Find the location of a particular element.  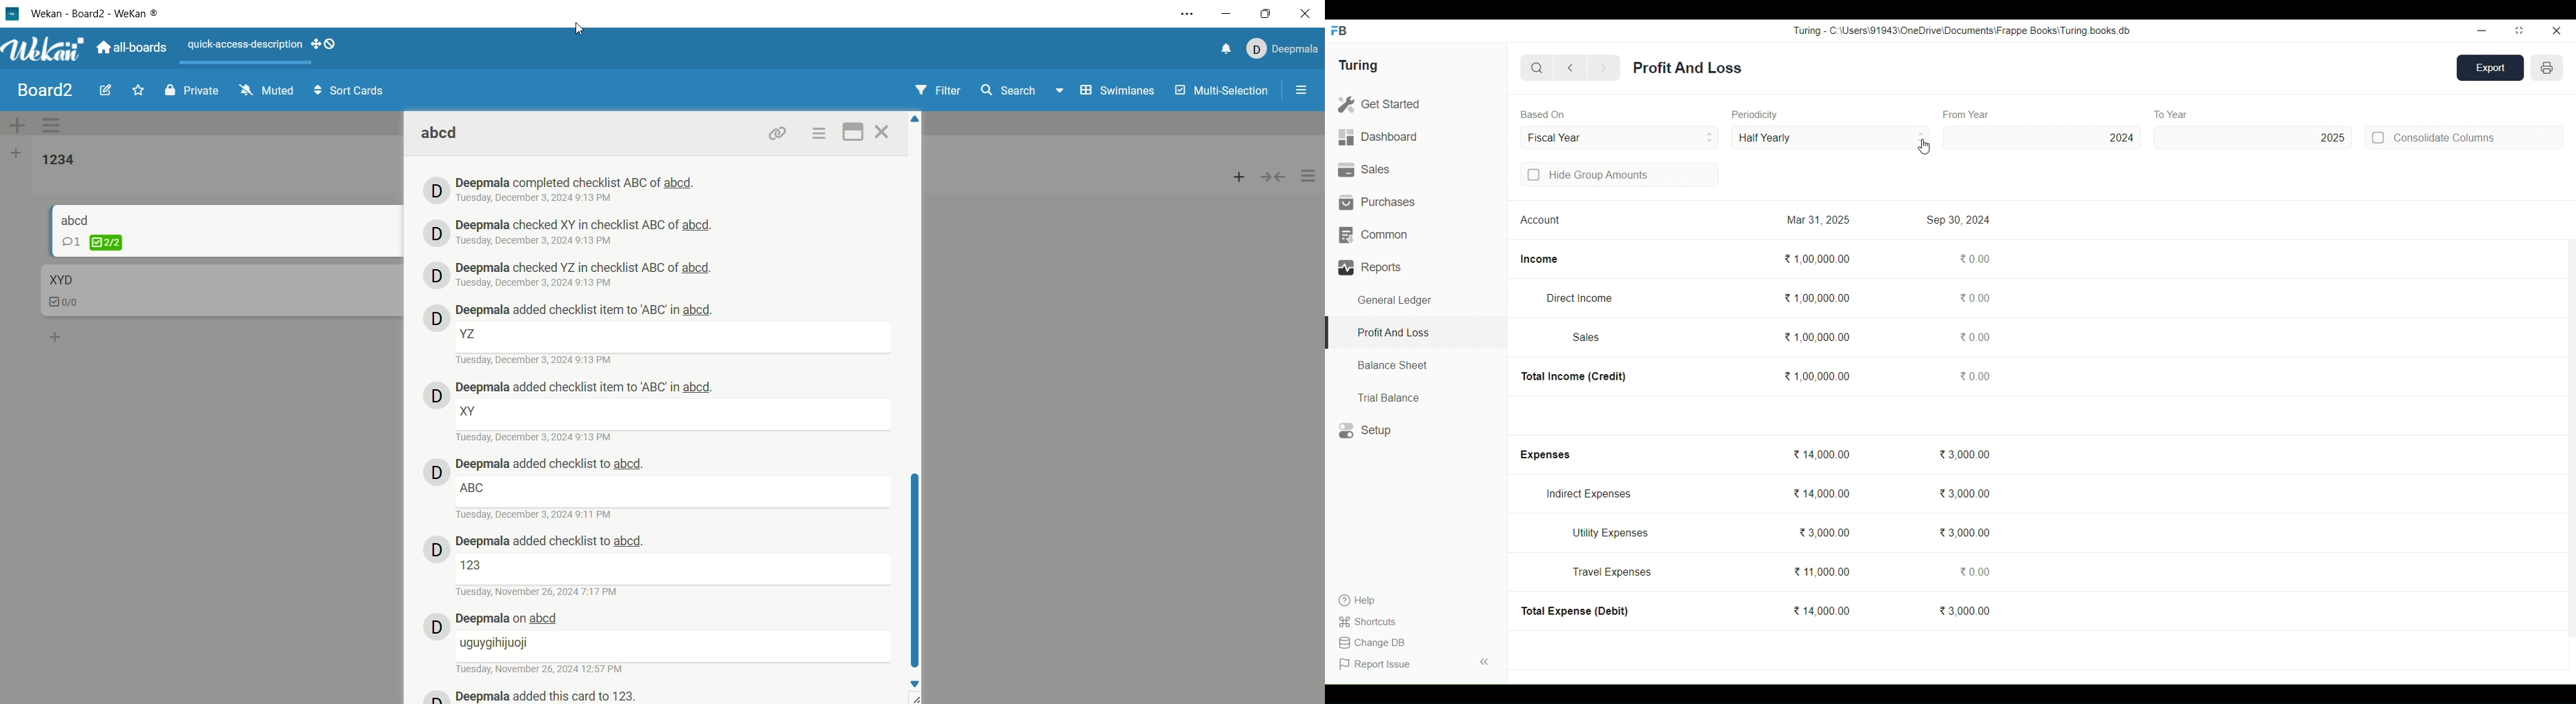

Until Date is located at coordinates (1620, 138).